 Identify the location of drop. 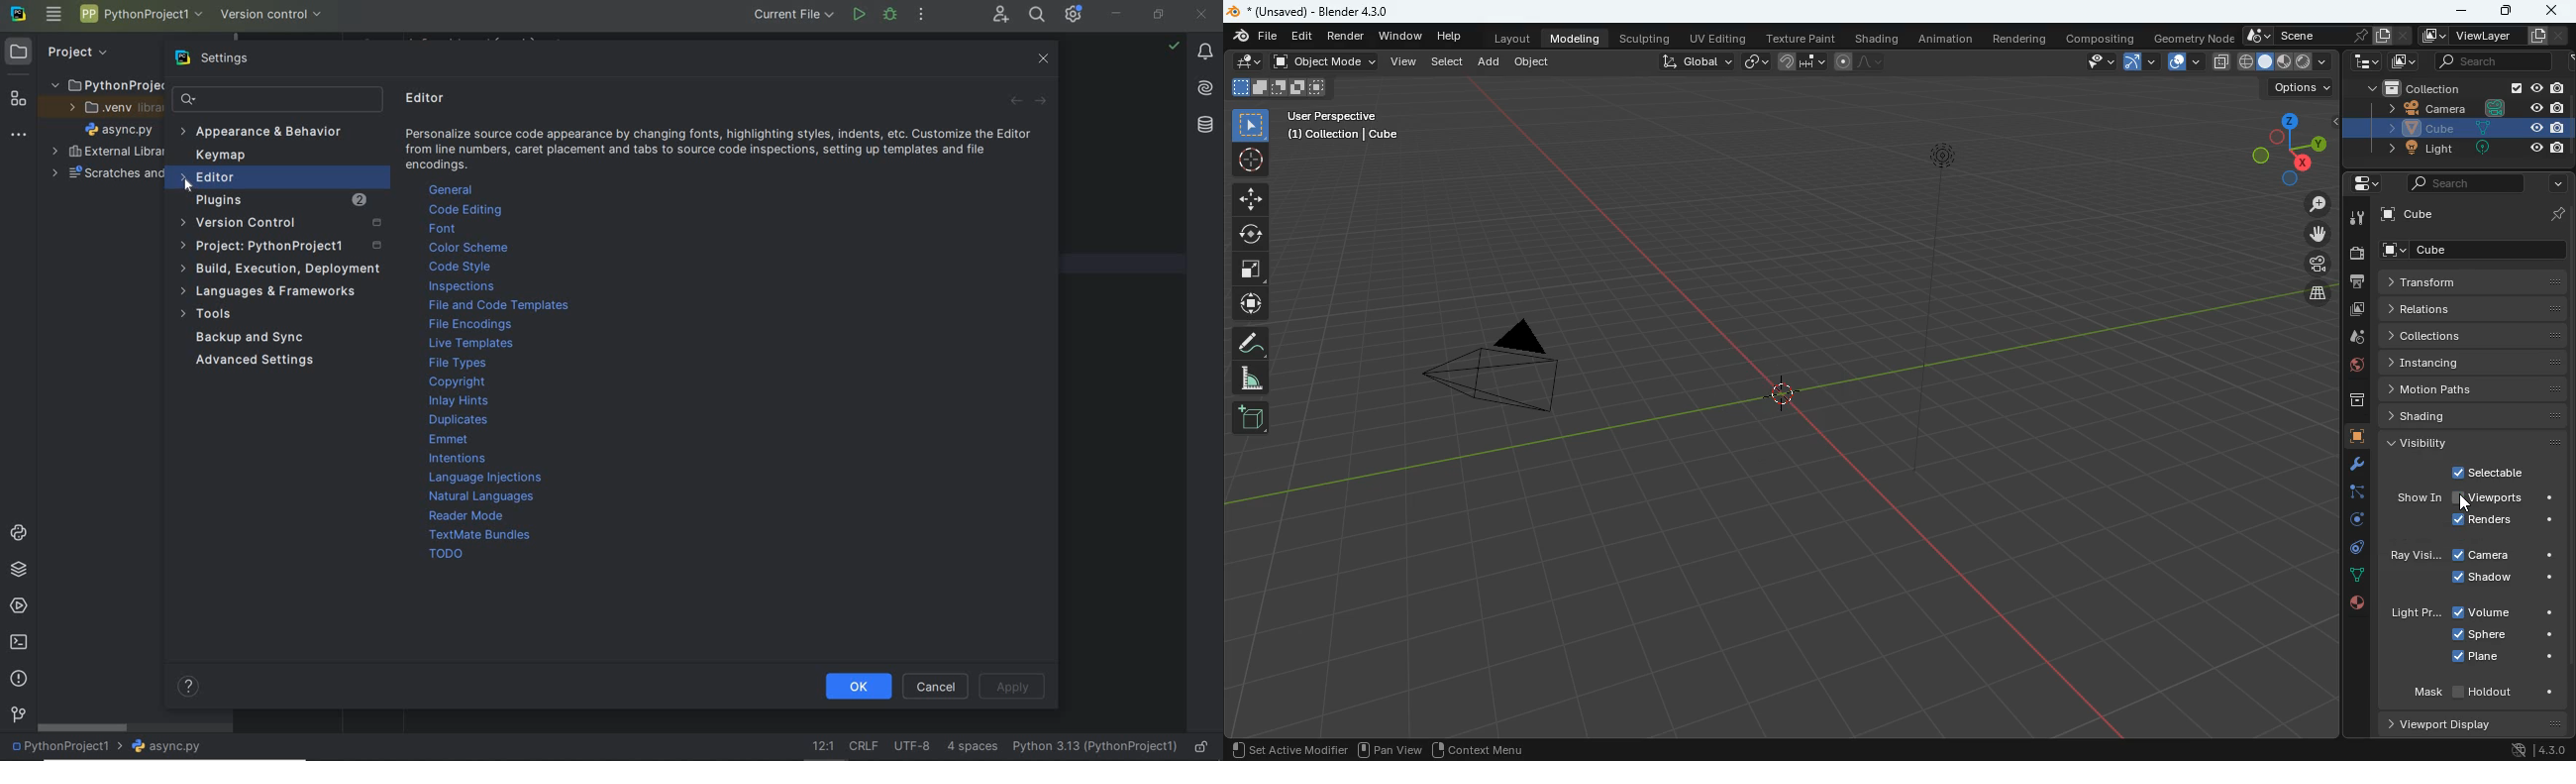
(2350, 340).